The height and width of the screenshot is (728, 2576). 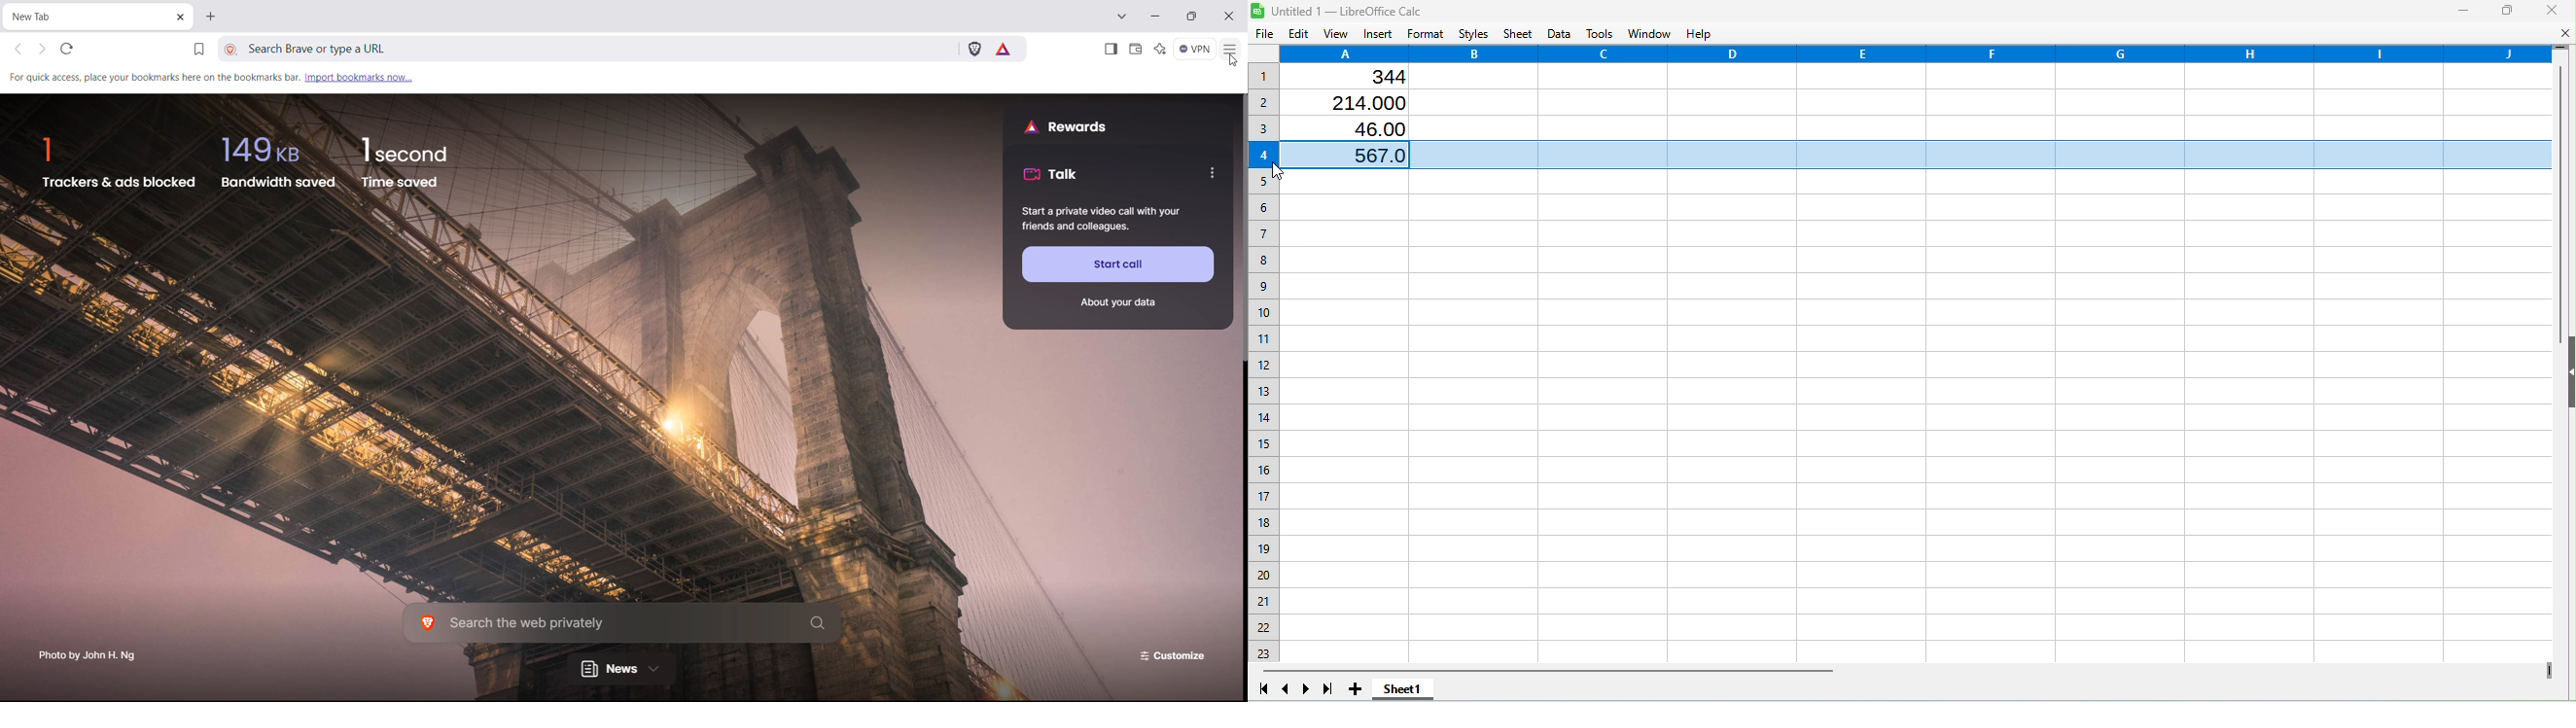 What do you see at coordinates (1286, 688) in the screenshot?
I see `Scroll to previous sheet` at bounding box center [1286, 688].